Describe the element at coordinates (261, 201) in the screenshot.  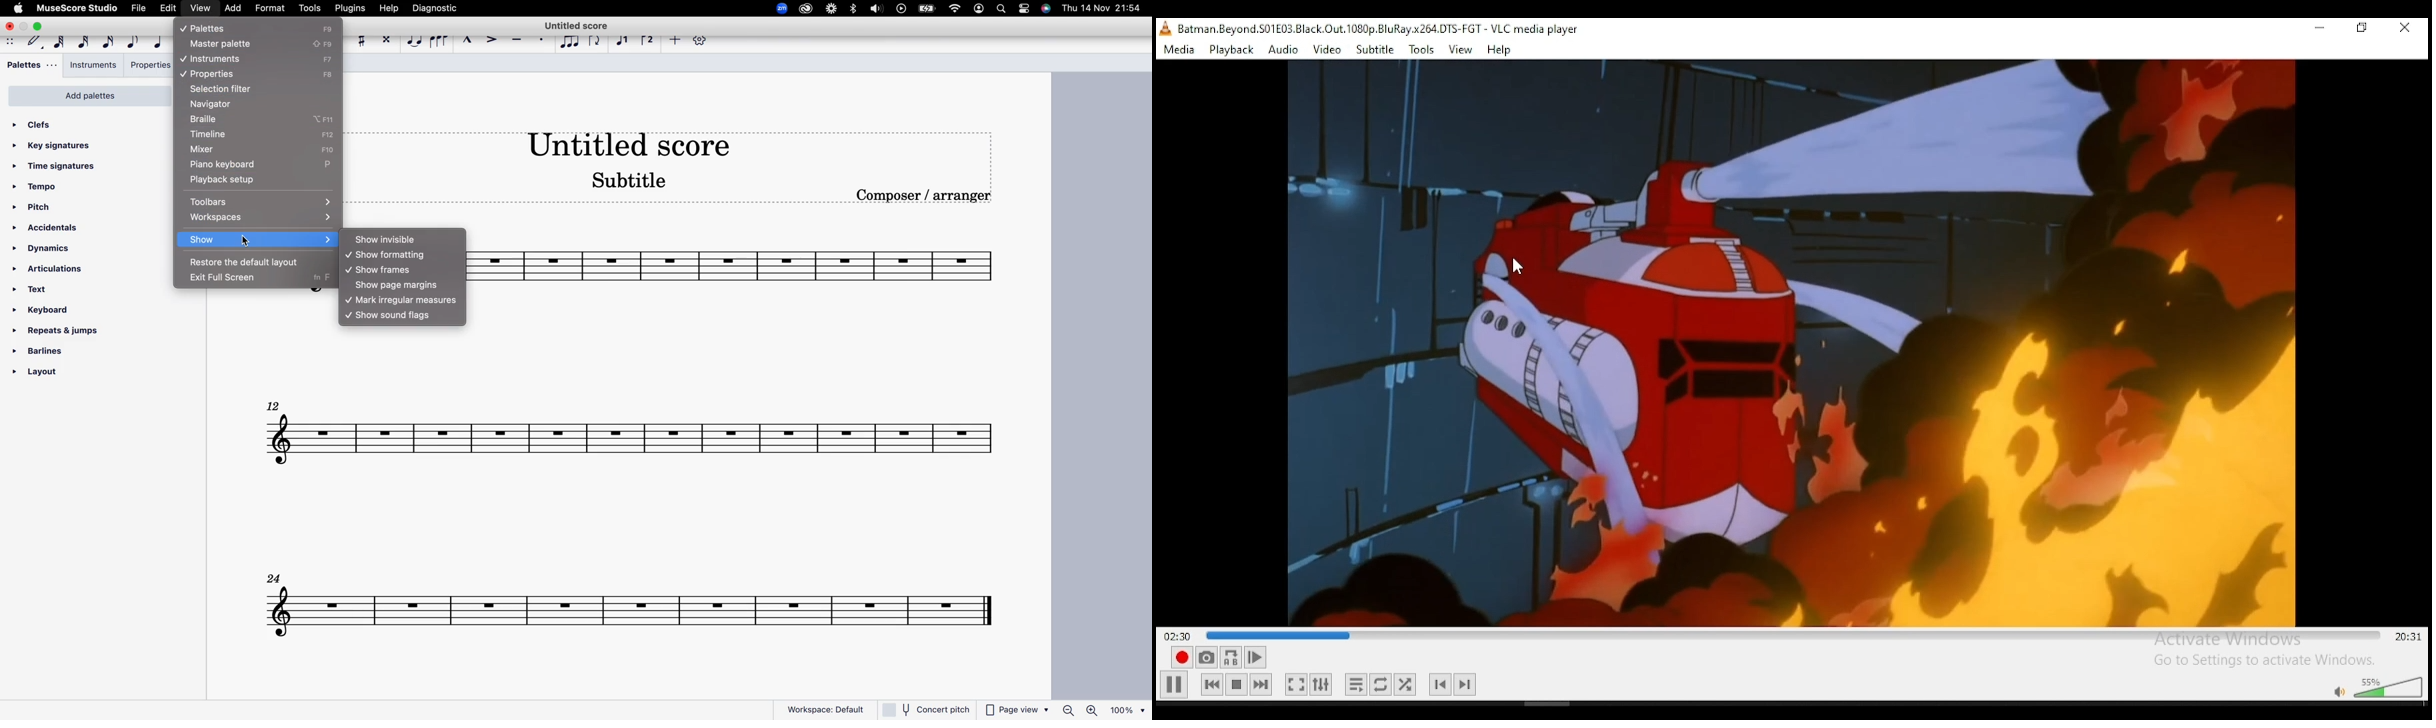
I see `toolbars` at that location.